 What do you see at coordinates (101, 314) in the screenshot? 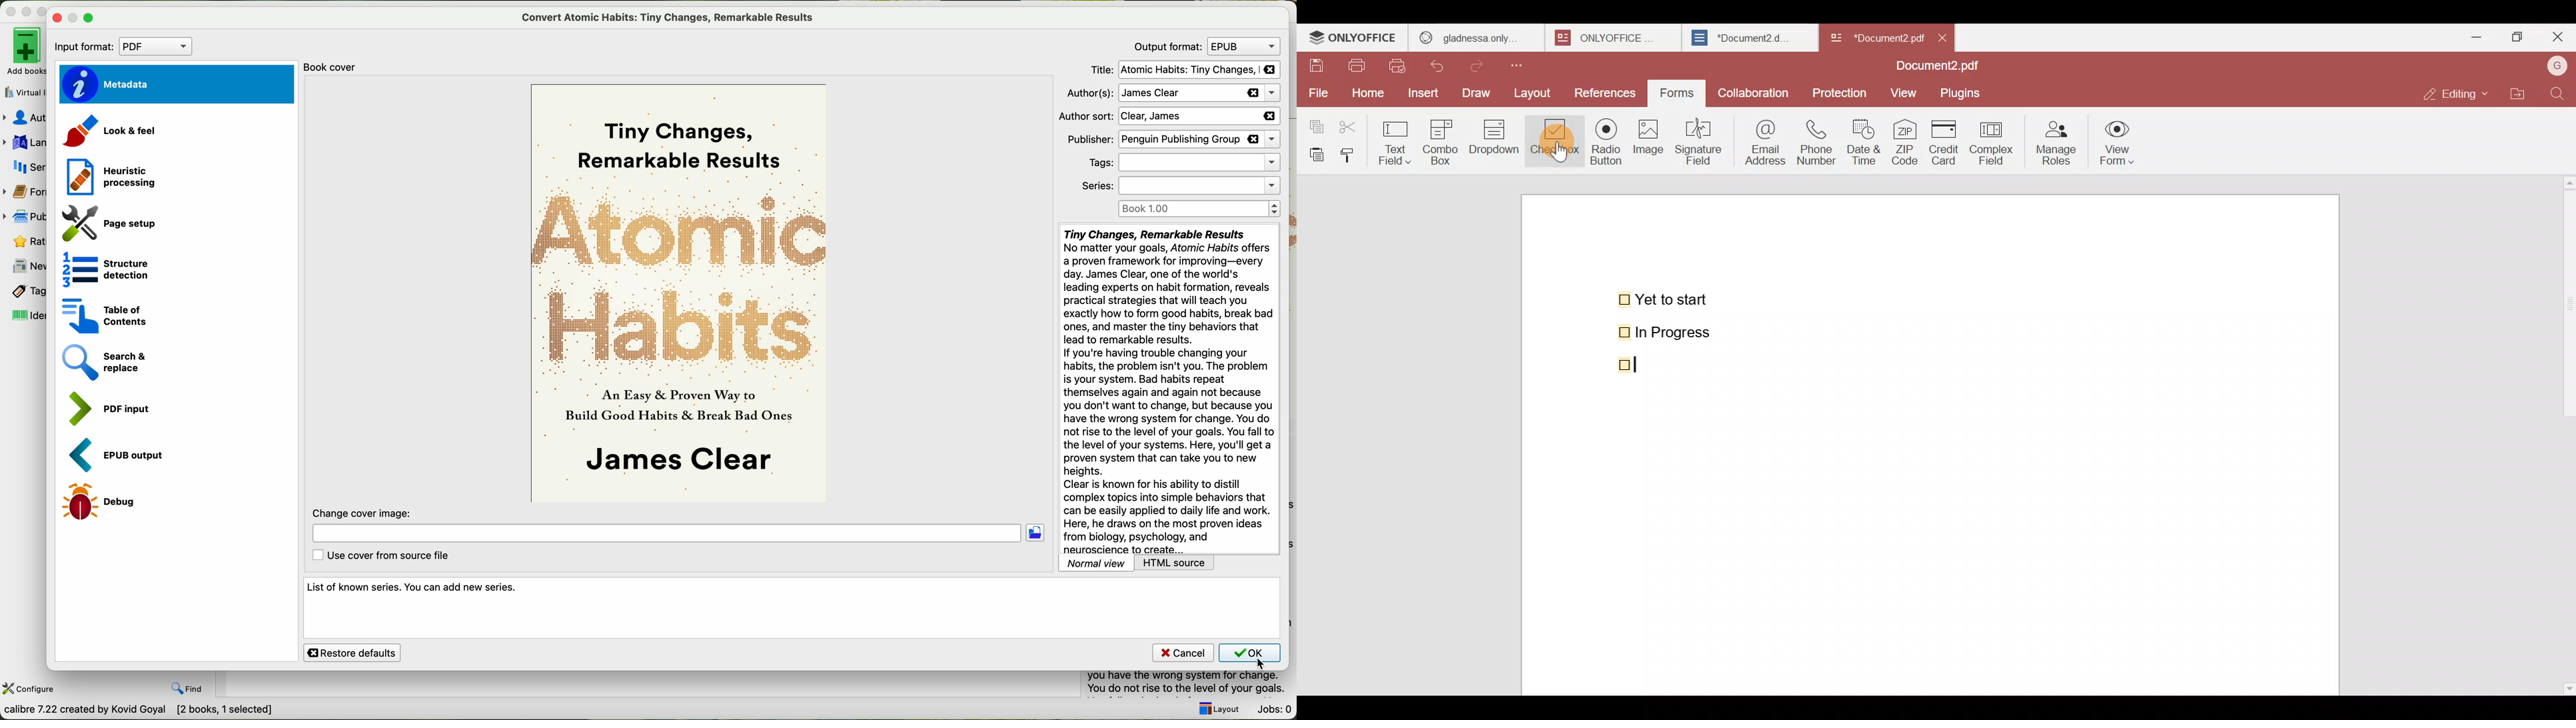
I see `table of contents` at bounding box center [101, 314].